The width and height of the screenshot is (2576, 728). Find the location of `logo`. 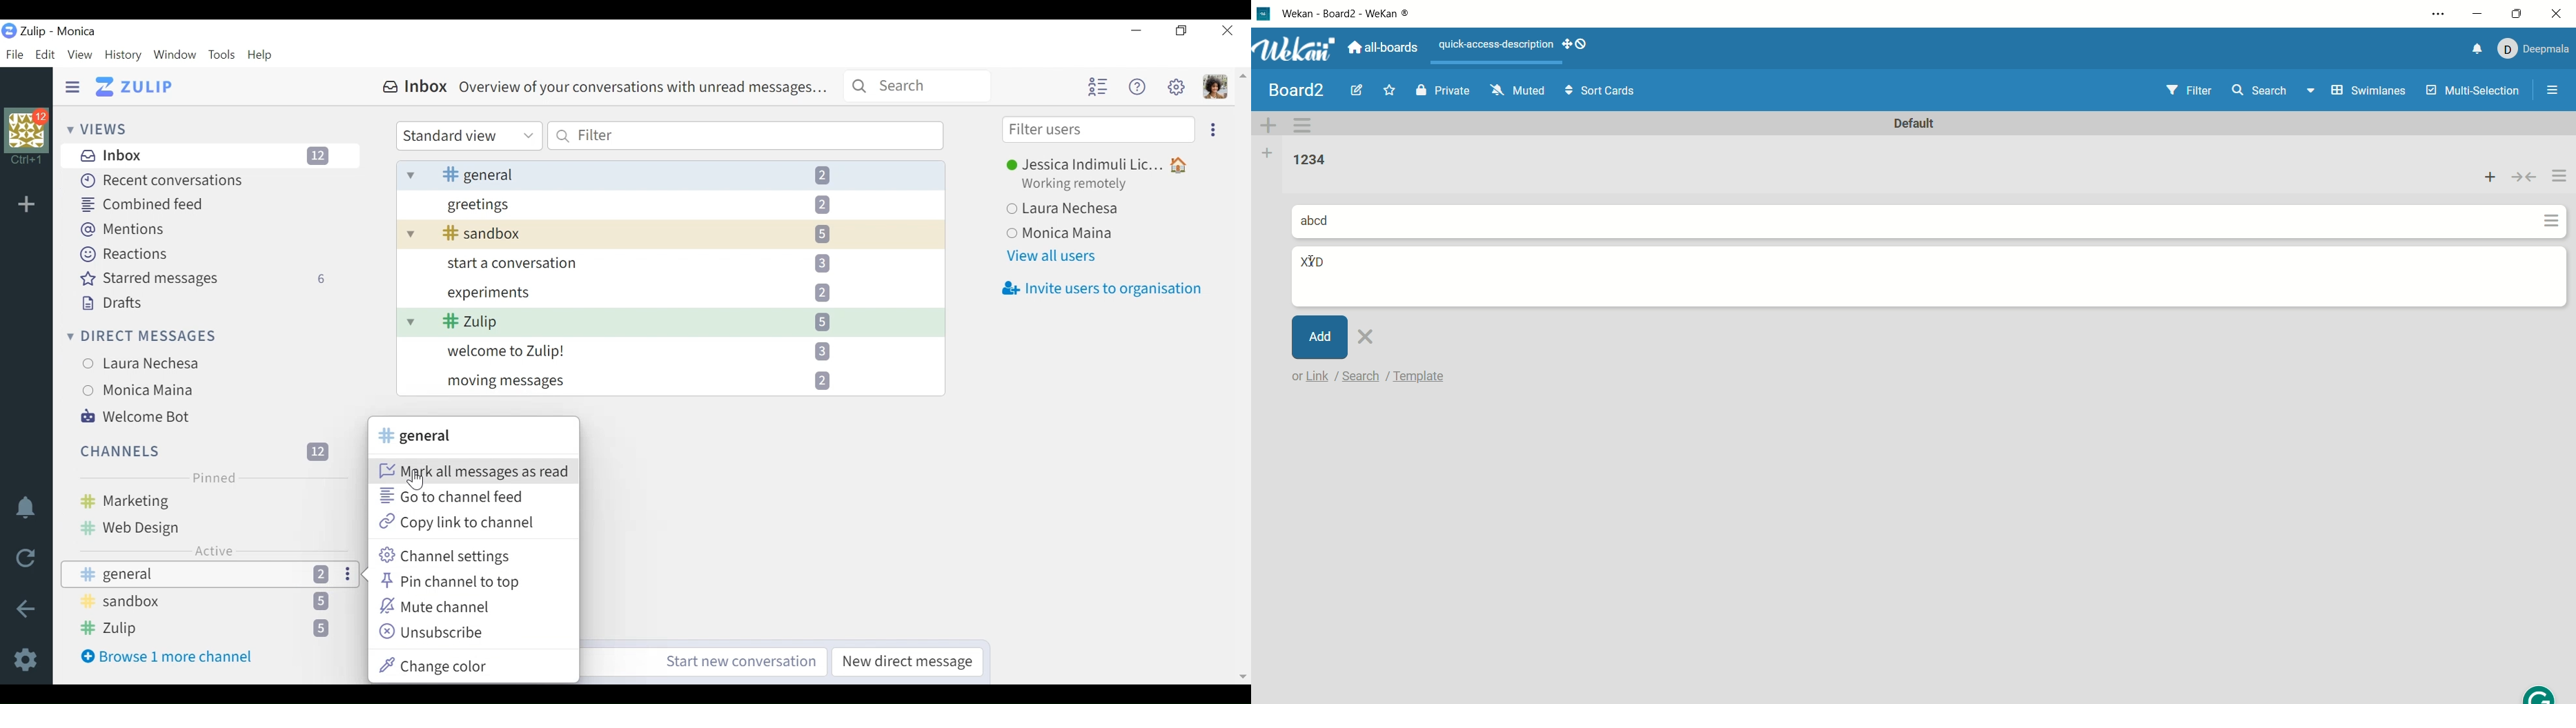

logo is located at coordinates (1266, 12).